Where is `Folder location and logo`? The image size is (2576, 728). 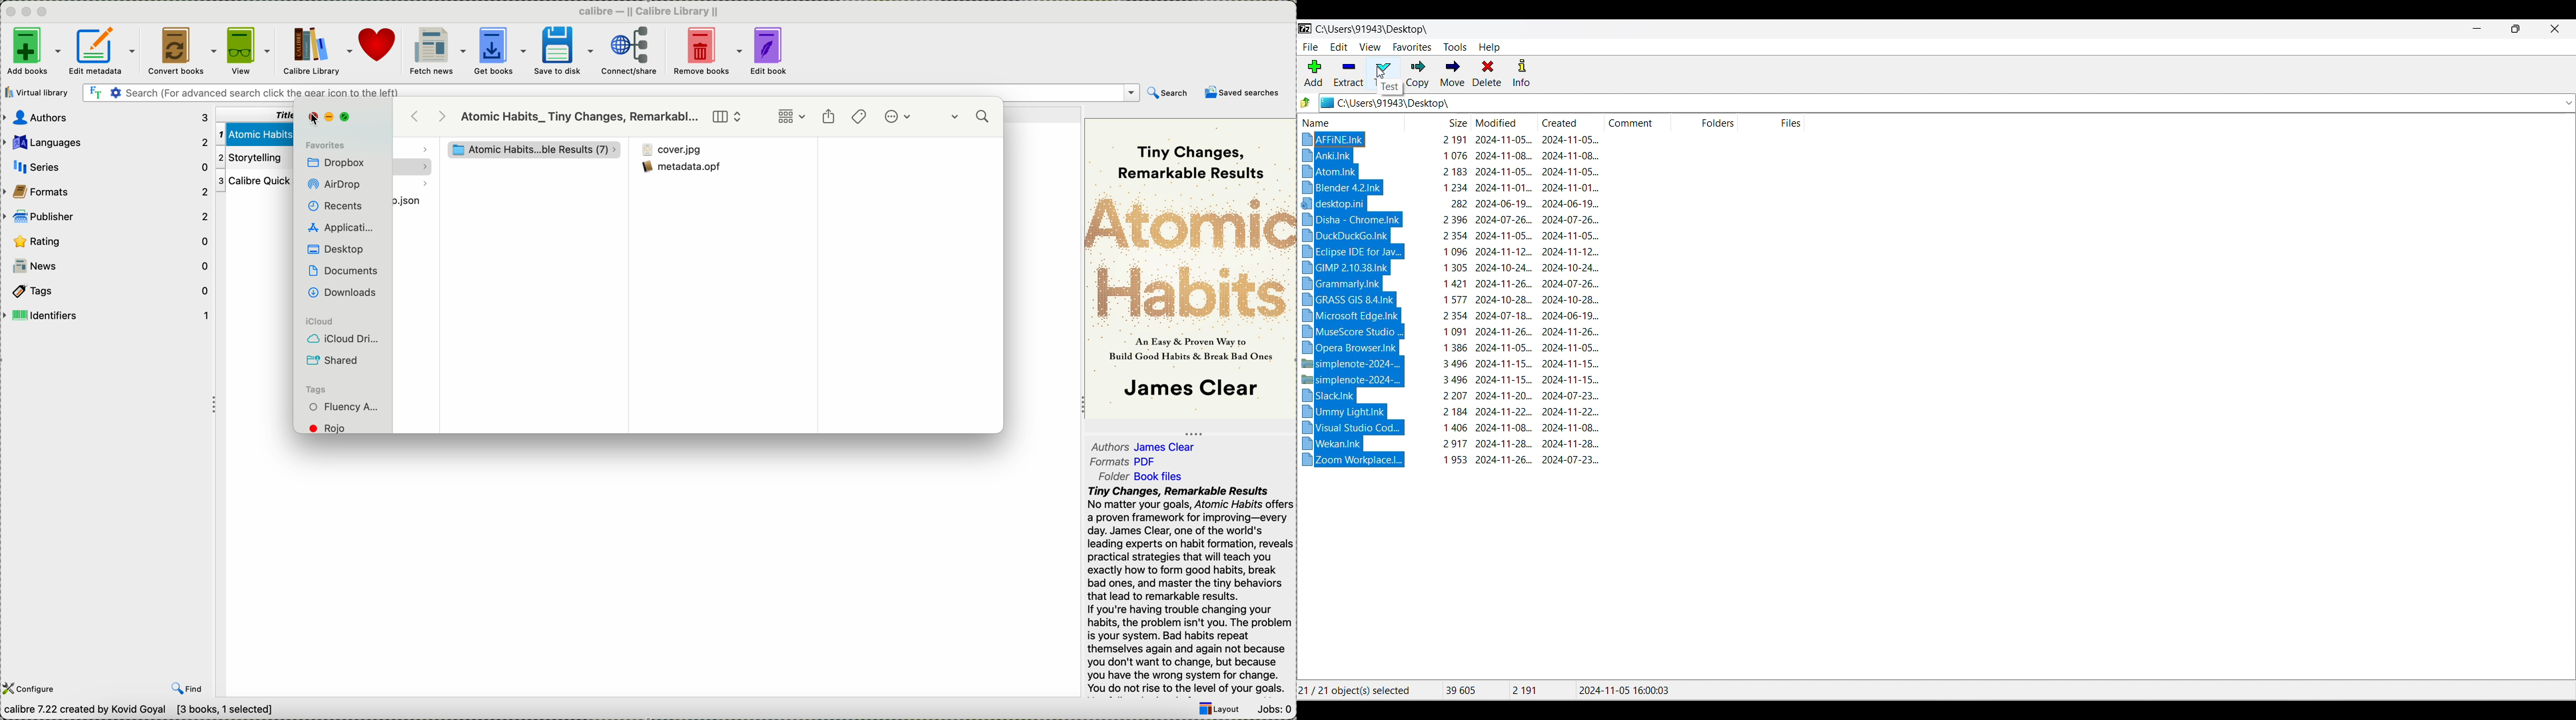 Folder location and logo is located at coordinates (1938, 103).